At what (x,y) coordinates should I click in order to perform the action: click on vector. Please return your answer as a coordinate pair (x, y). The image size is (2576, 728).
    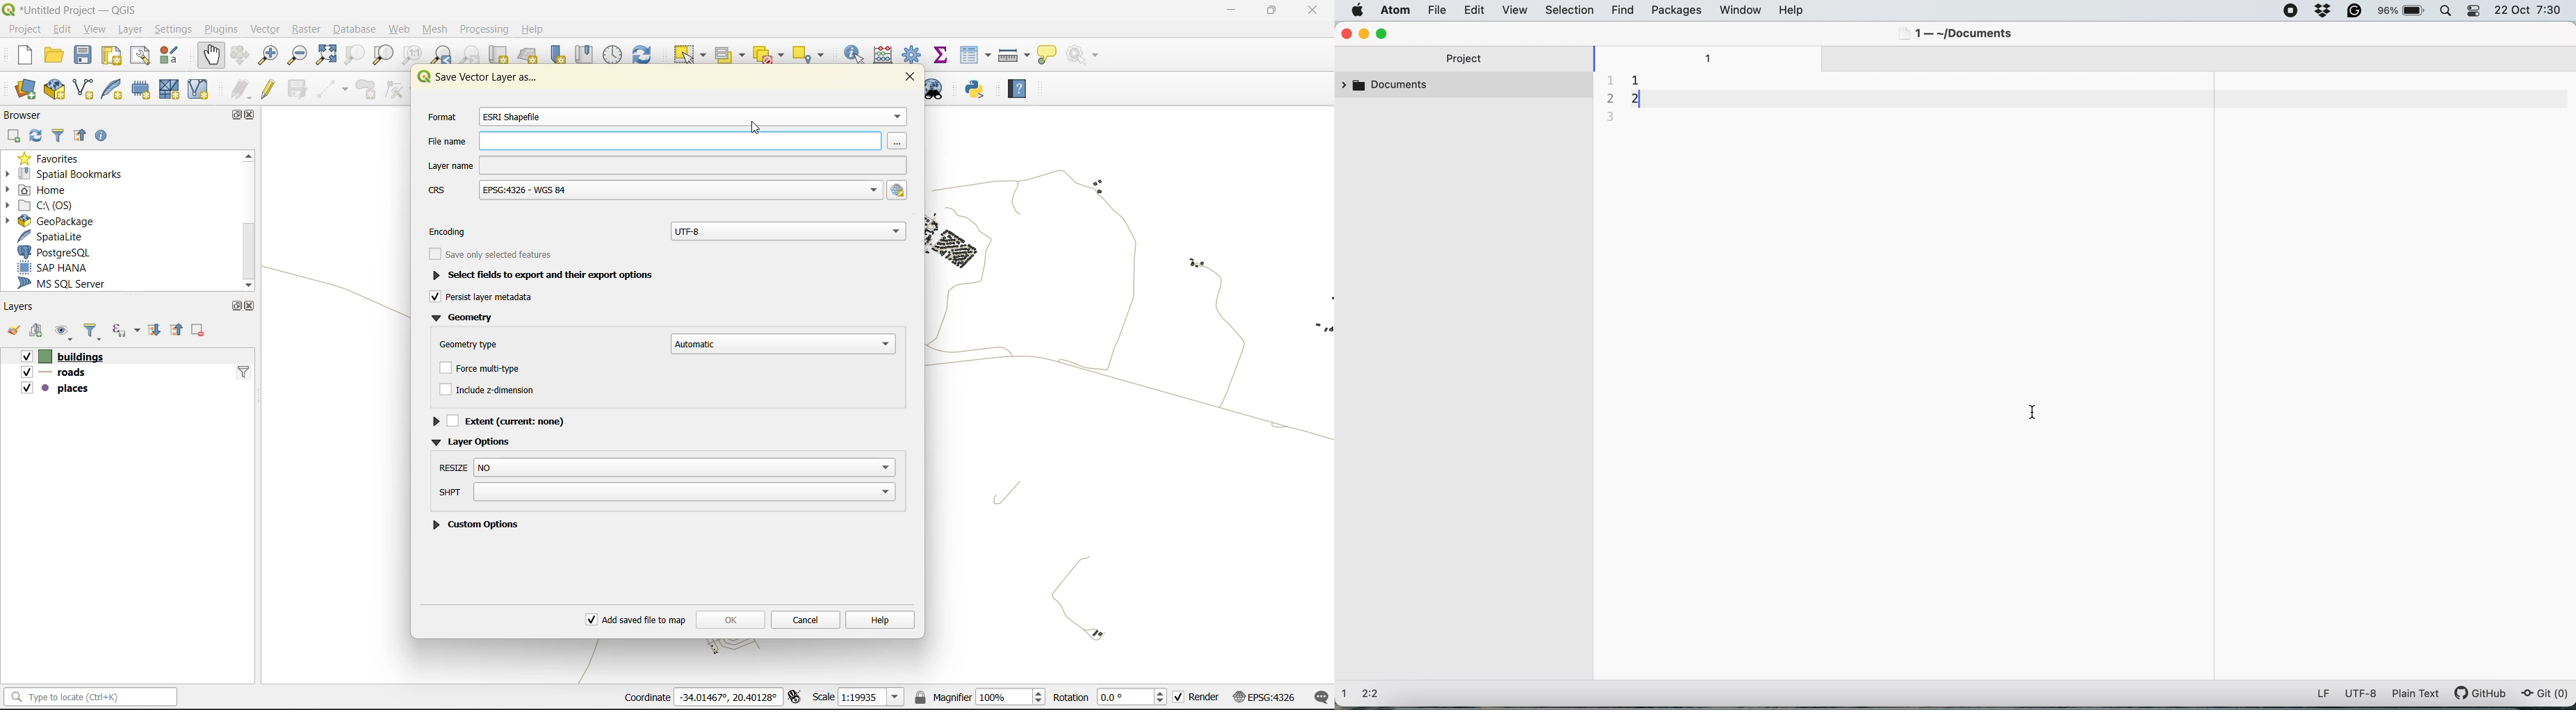
    Looking at the image, I should click on (270, 31).